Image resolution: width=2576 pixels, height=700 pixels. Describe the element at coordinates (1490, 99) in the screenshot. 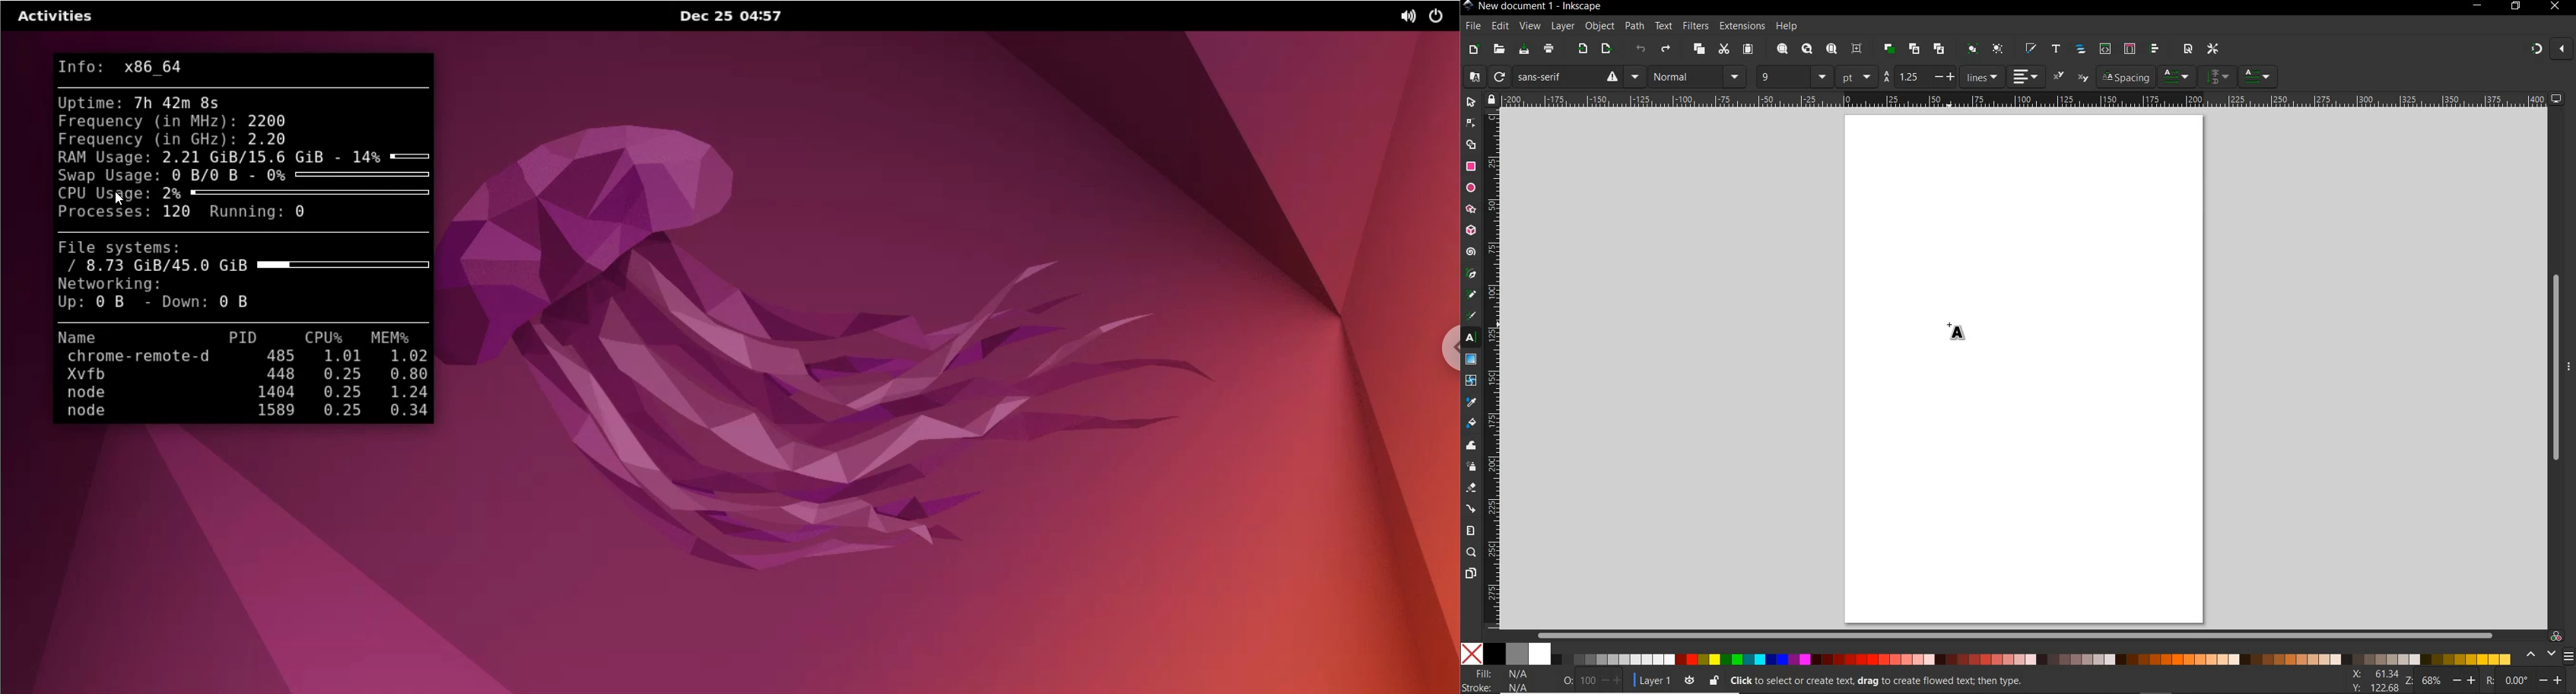

I see `lock` at that location.